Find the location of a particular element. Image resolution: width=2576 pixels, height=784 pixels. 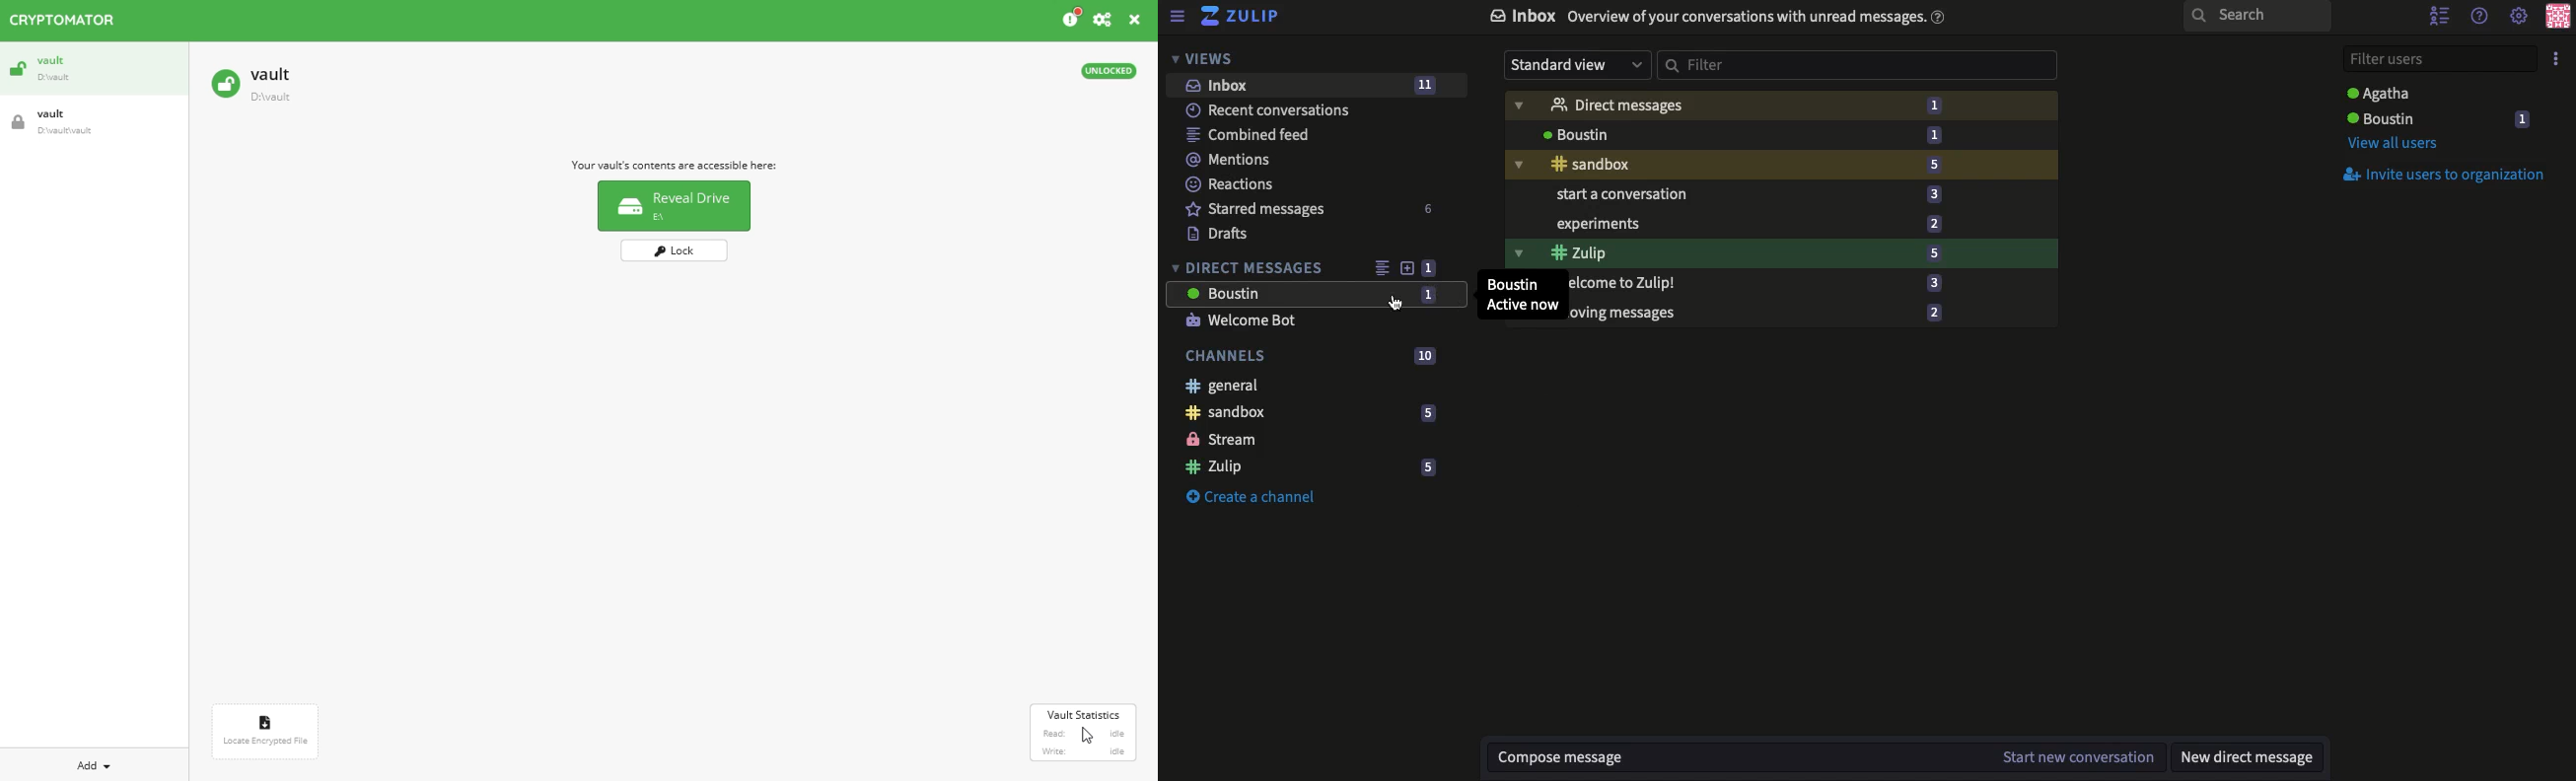

vault is located at coordinates (93, 123).